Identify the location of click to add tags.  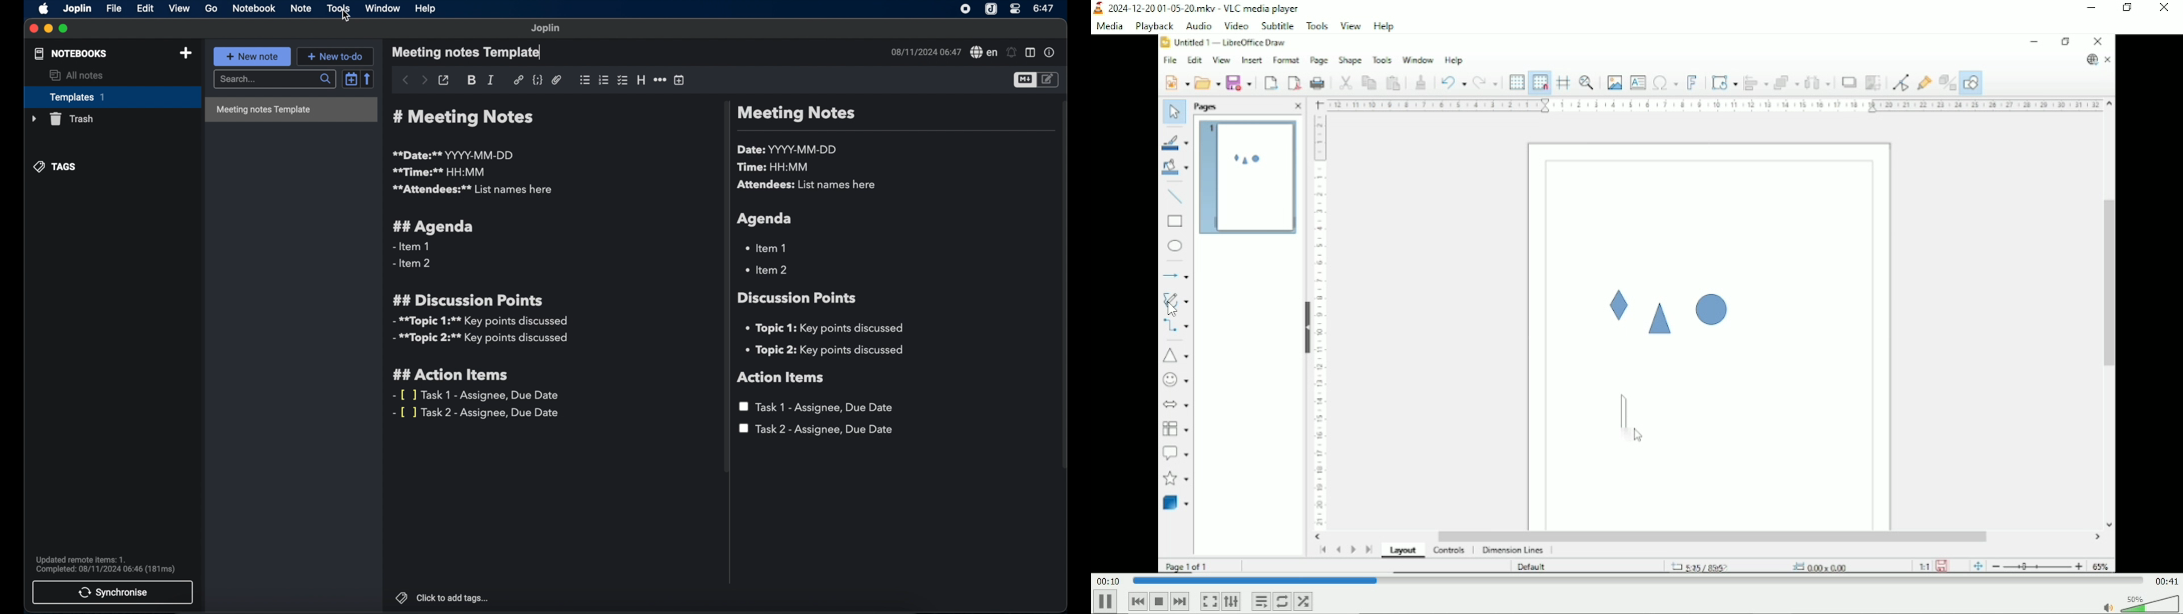
(443, 598).